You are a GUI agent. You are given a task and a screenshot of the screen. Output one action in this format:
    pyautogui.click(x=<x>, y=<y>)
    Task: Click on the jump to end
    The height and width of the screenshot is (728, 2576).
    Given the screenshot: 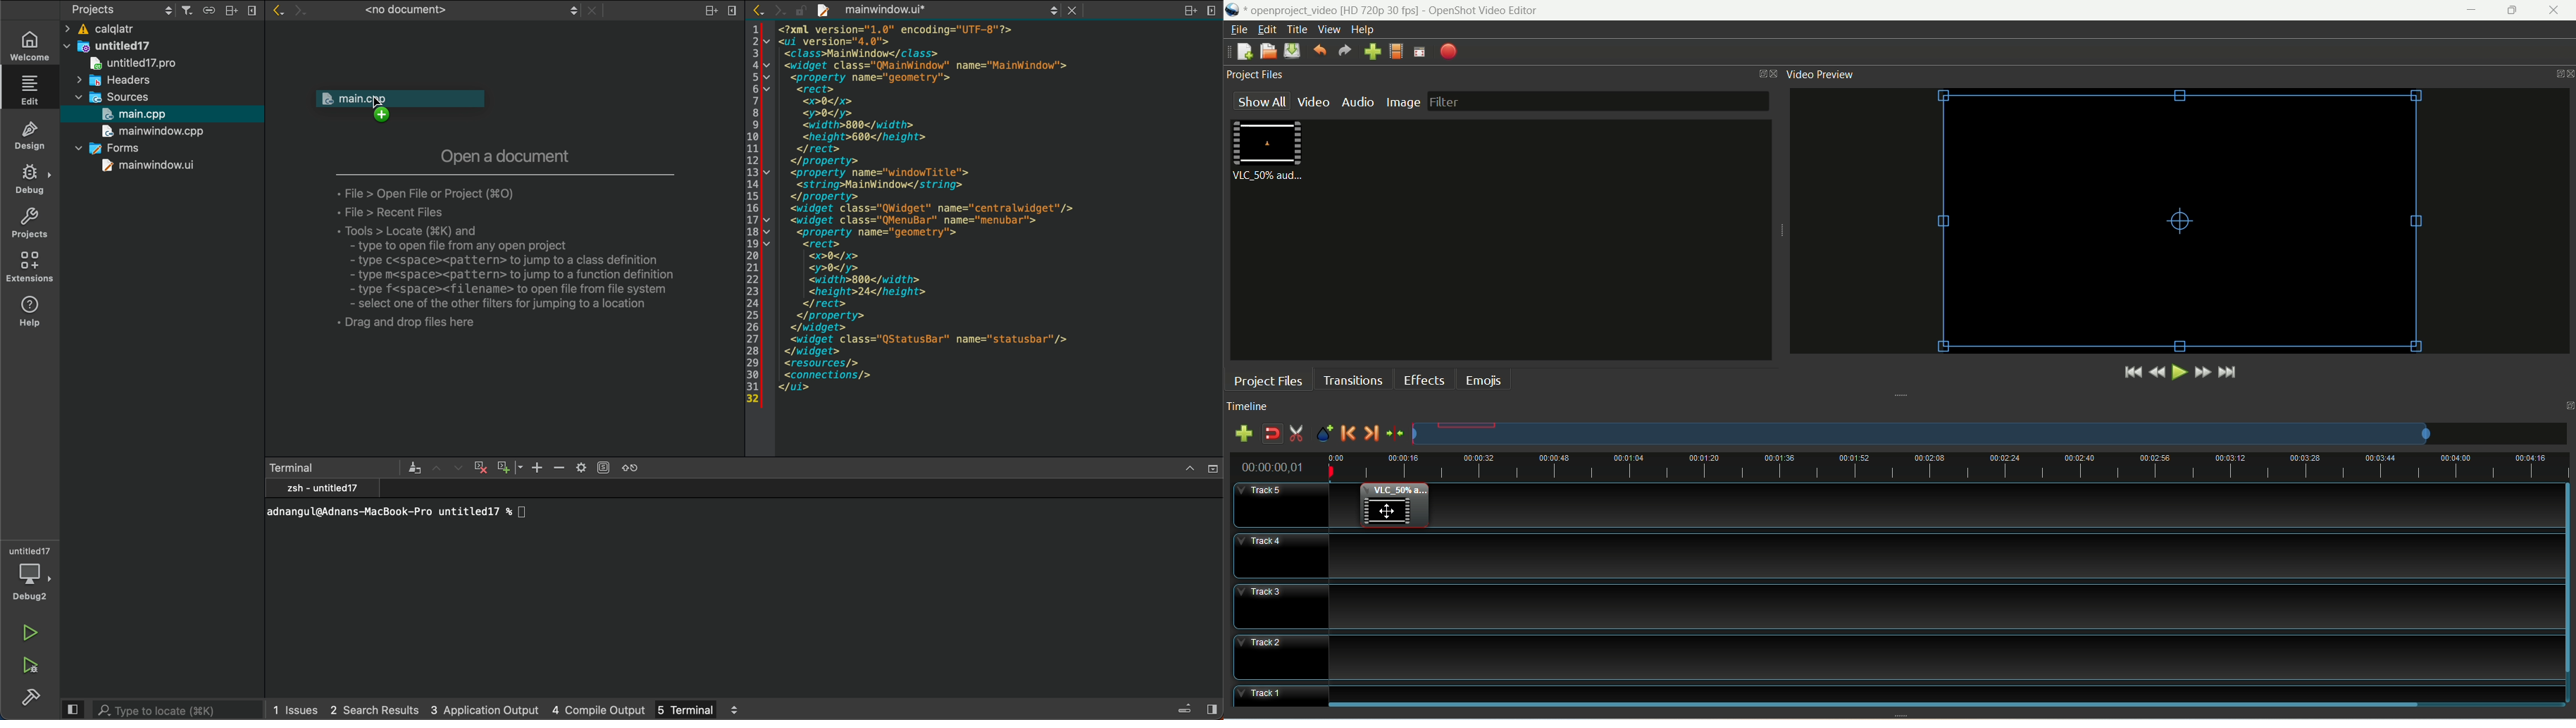 What is the action you would take?
    pyautogui.click(x=2229, y=373)
    